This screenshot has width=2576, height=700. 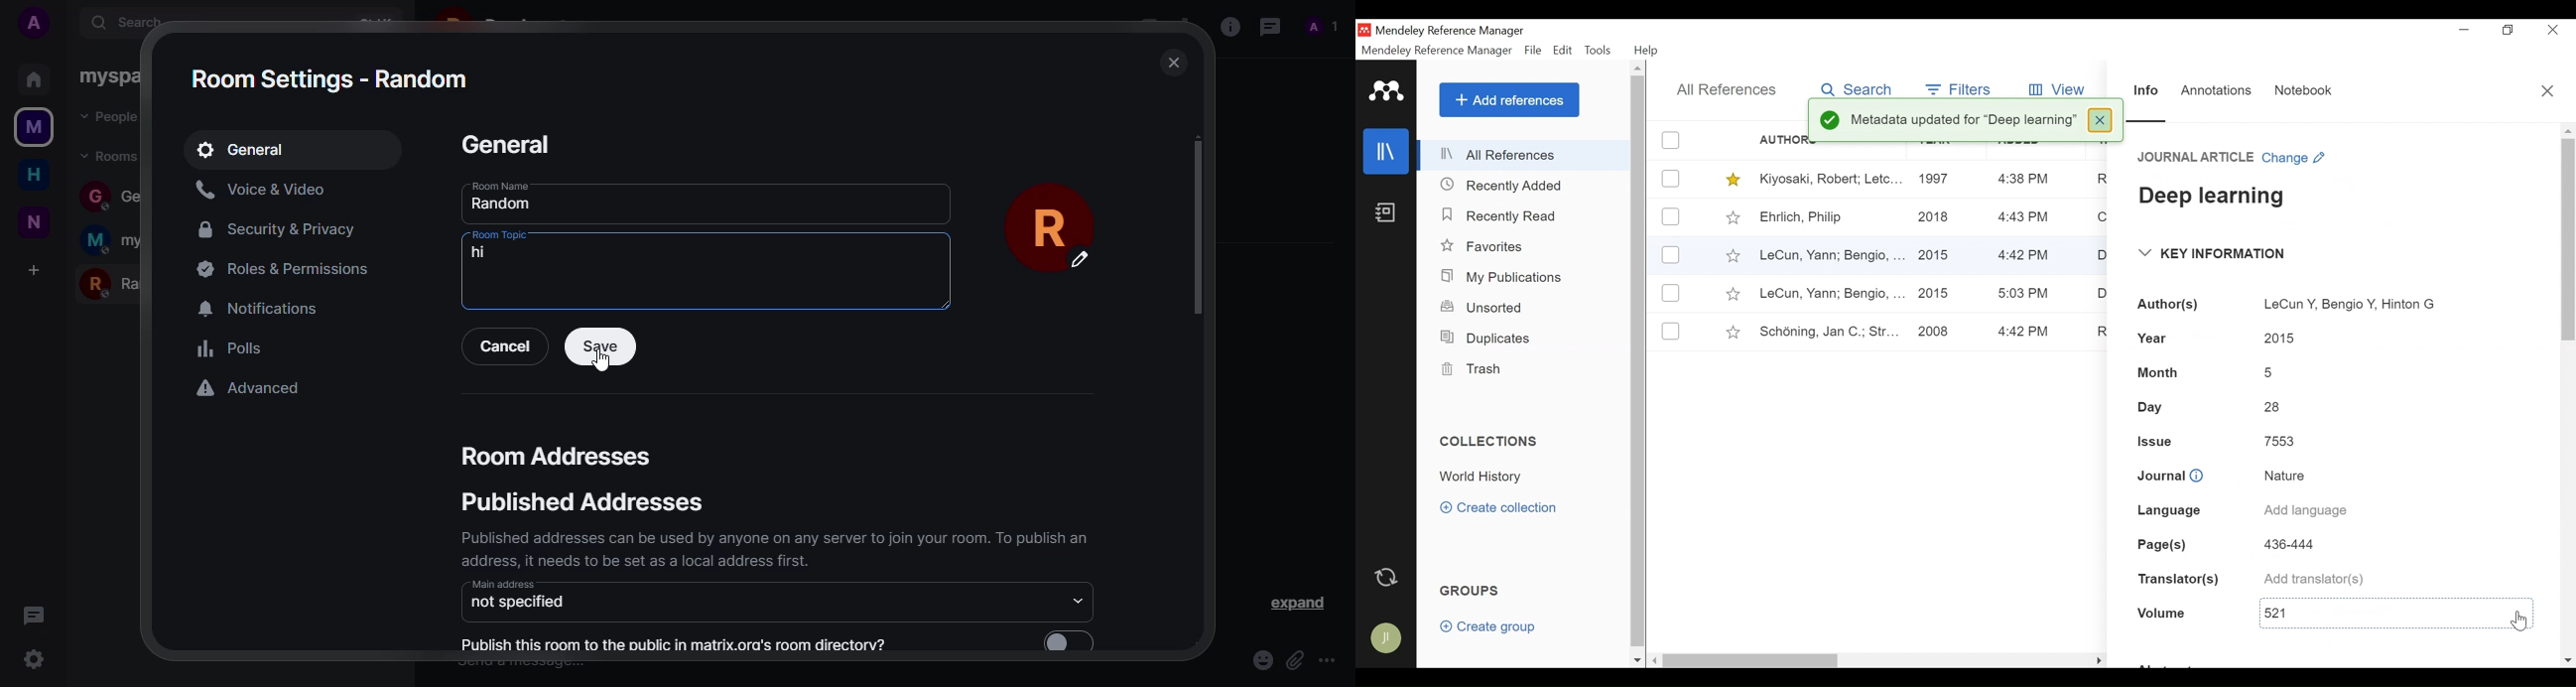 What do you see at coordinates (1292, 660) in the screenshot?
I see `attach` at bounding box center [1292, 660].